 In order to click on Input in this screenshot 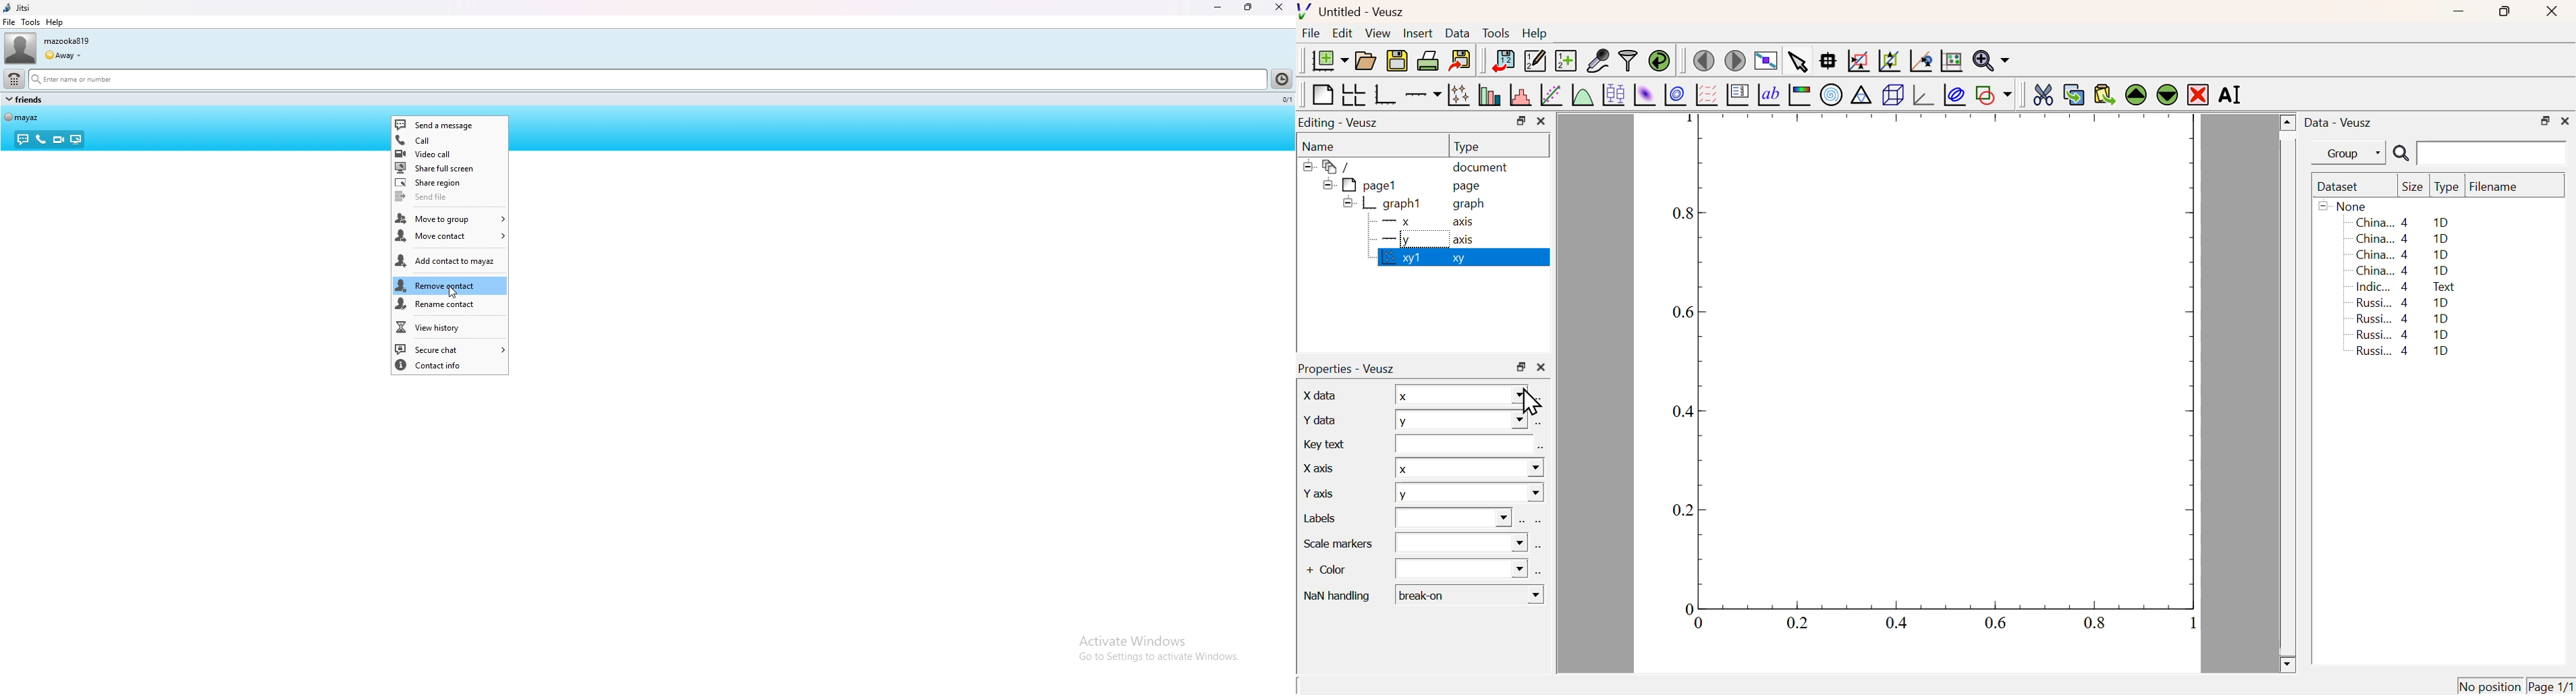, I will do `click(1460, 444)`.